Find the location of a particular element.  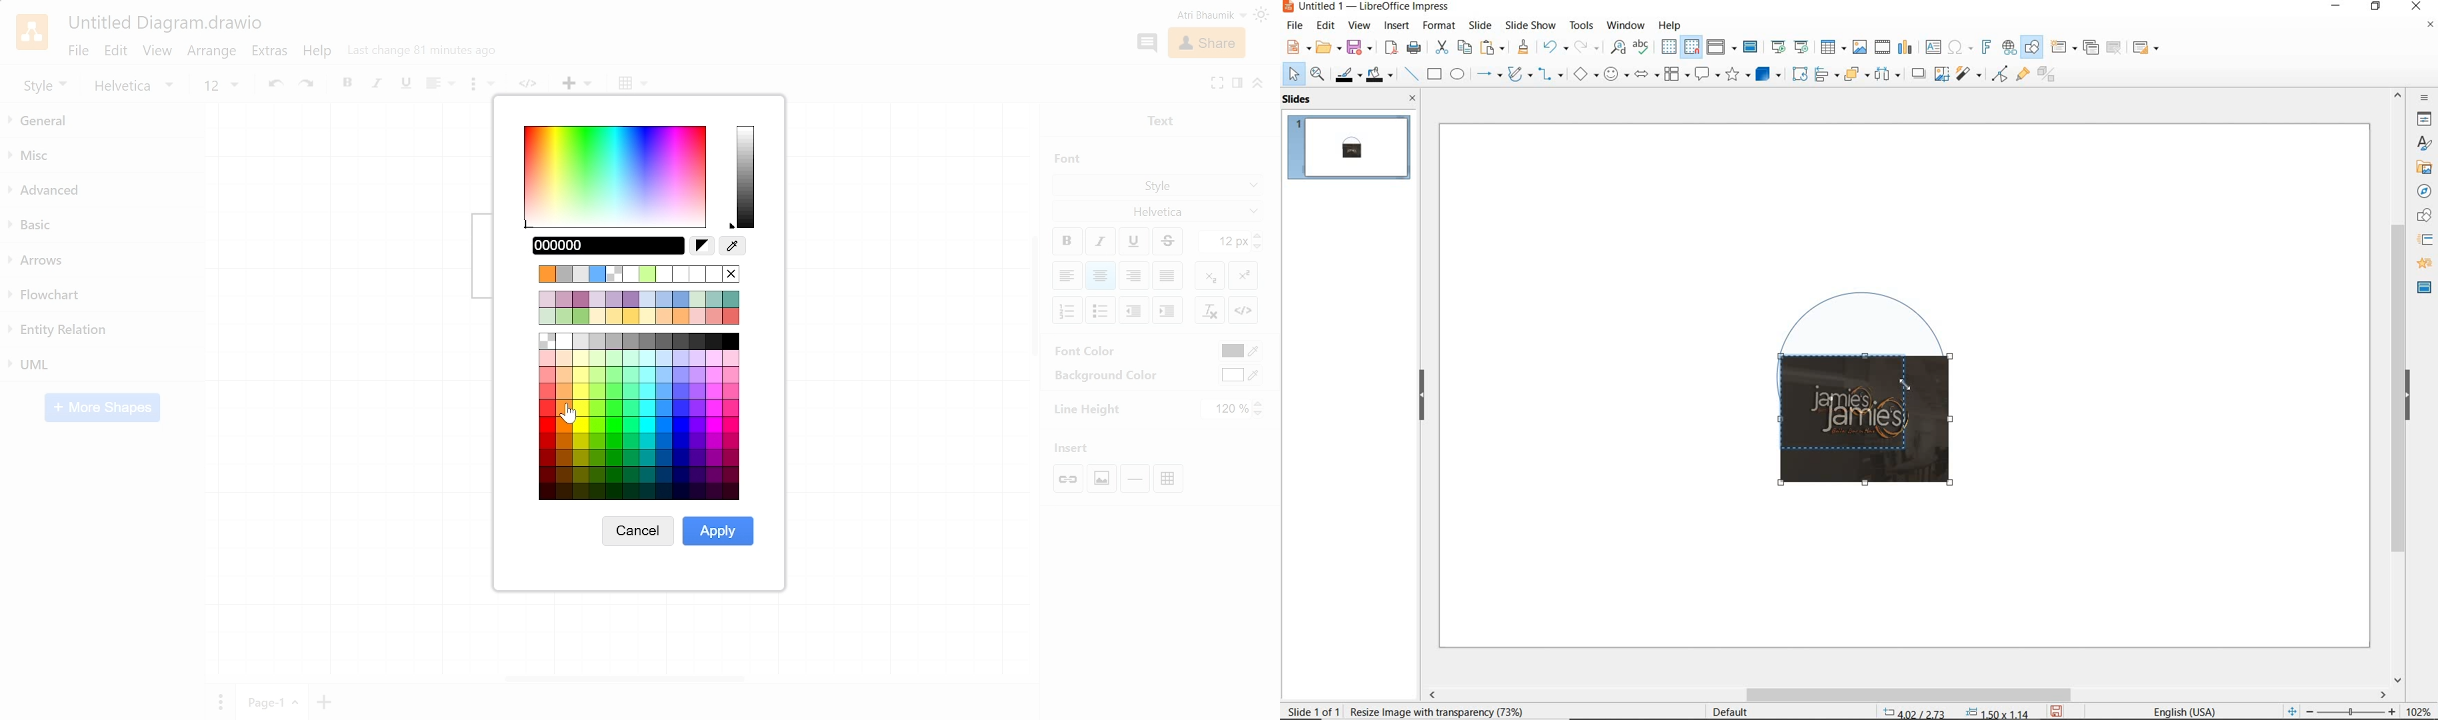

File is located at coordinates (77, 50).